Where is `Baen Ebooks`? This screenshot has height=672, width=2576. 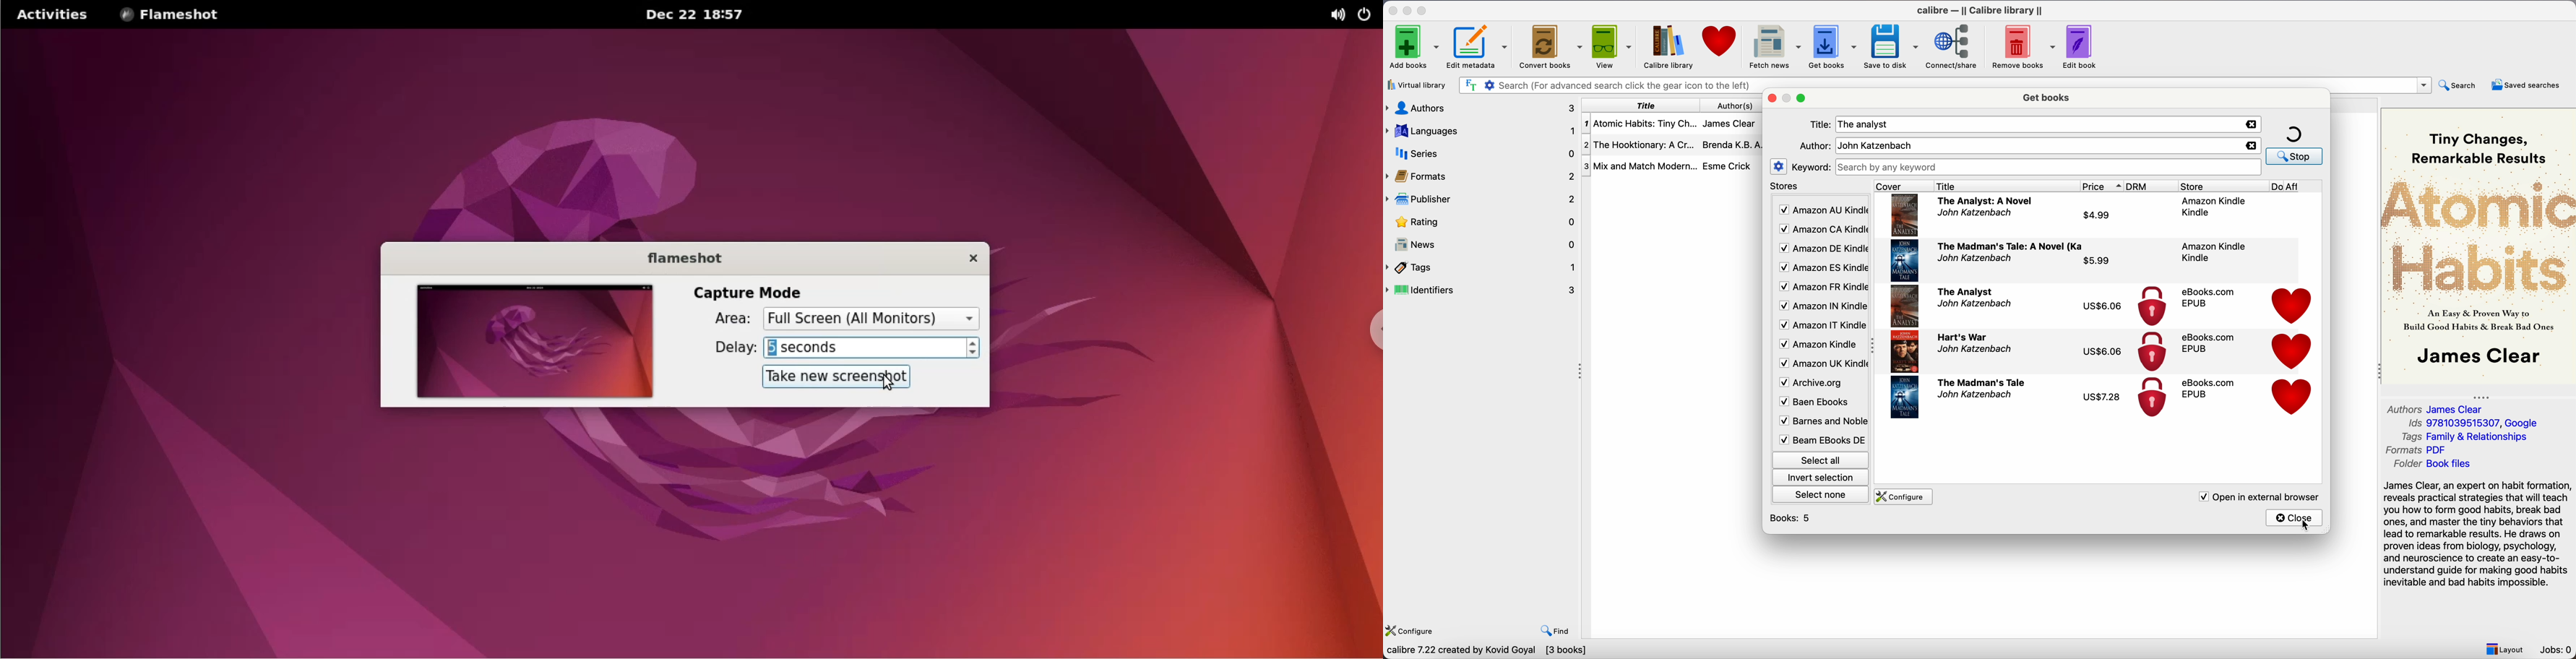 Baen Ebooks is located at coordinates (1818, 404).